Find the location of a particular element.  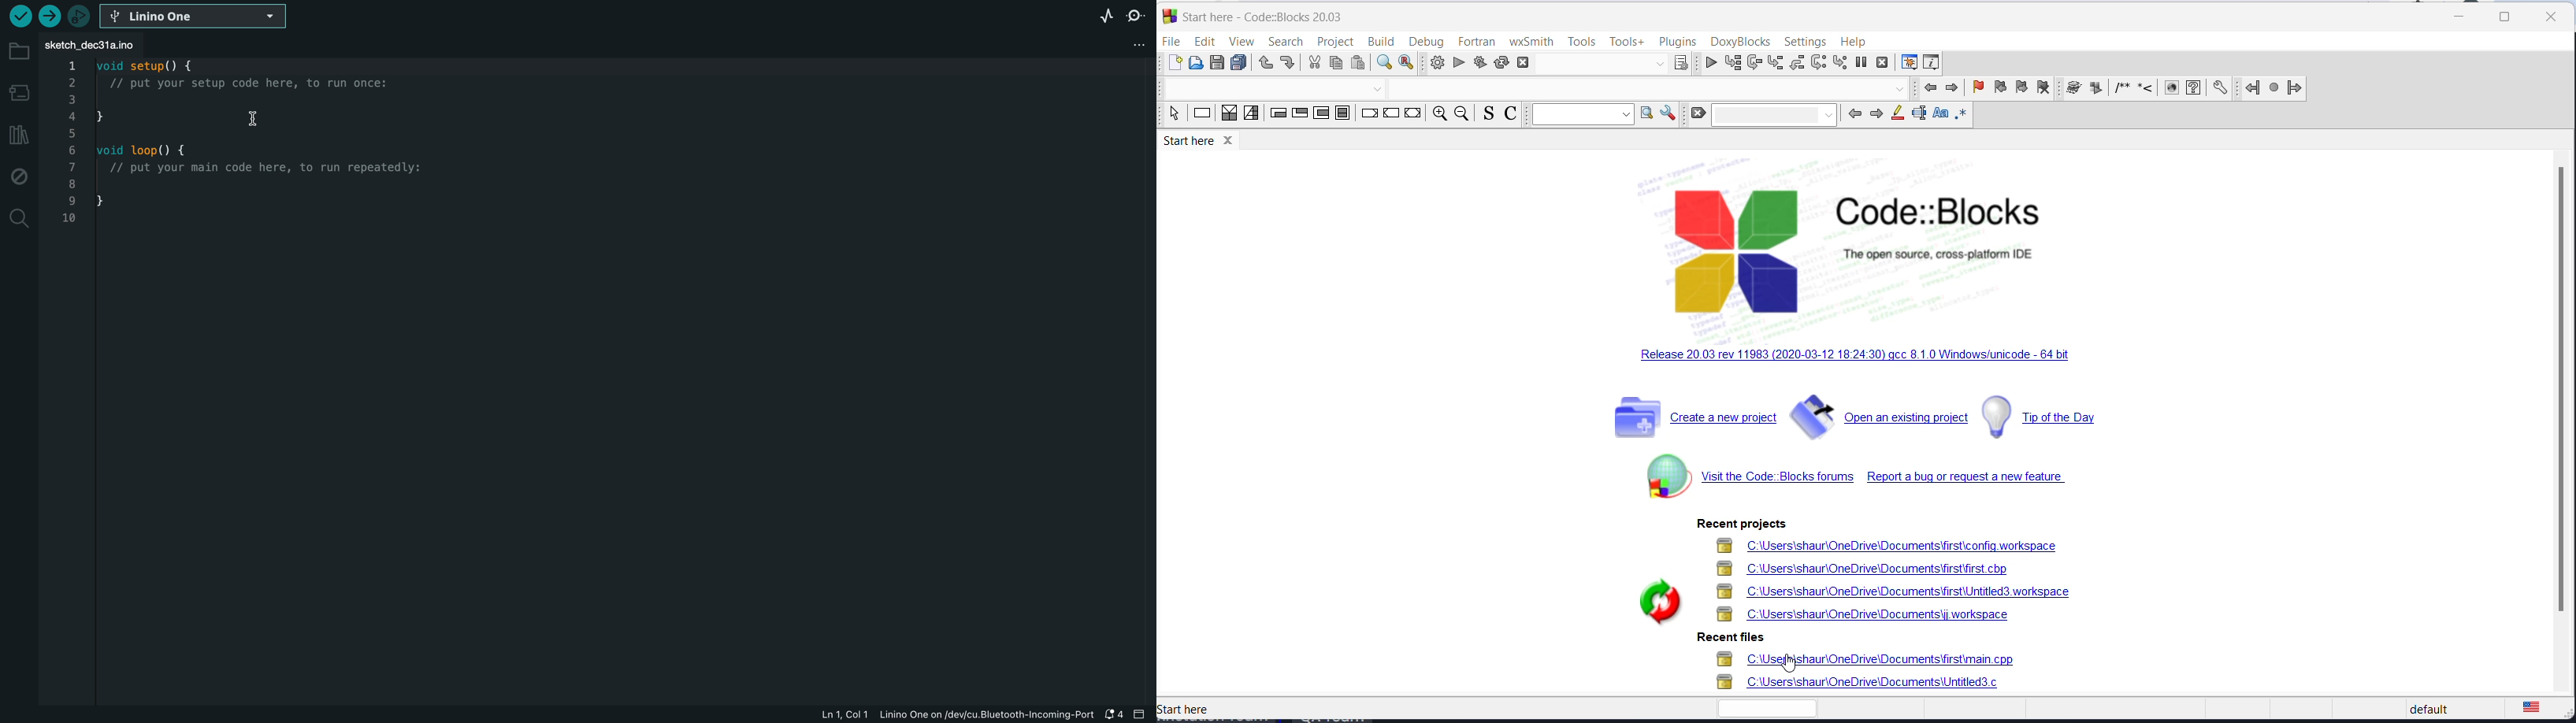

STEP OUT is located at coordinates (1798, 65).